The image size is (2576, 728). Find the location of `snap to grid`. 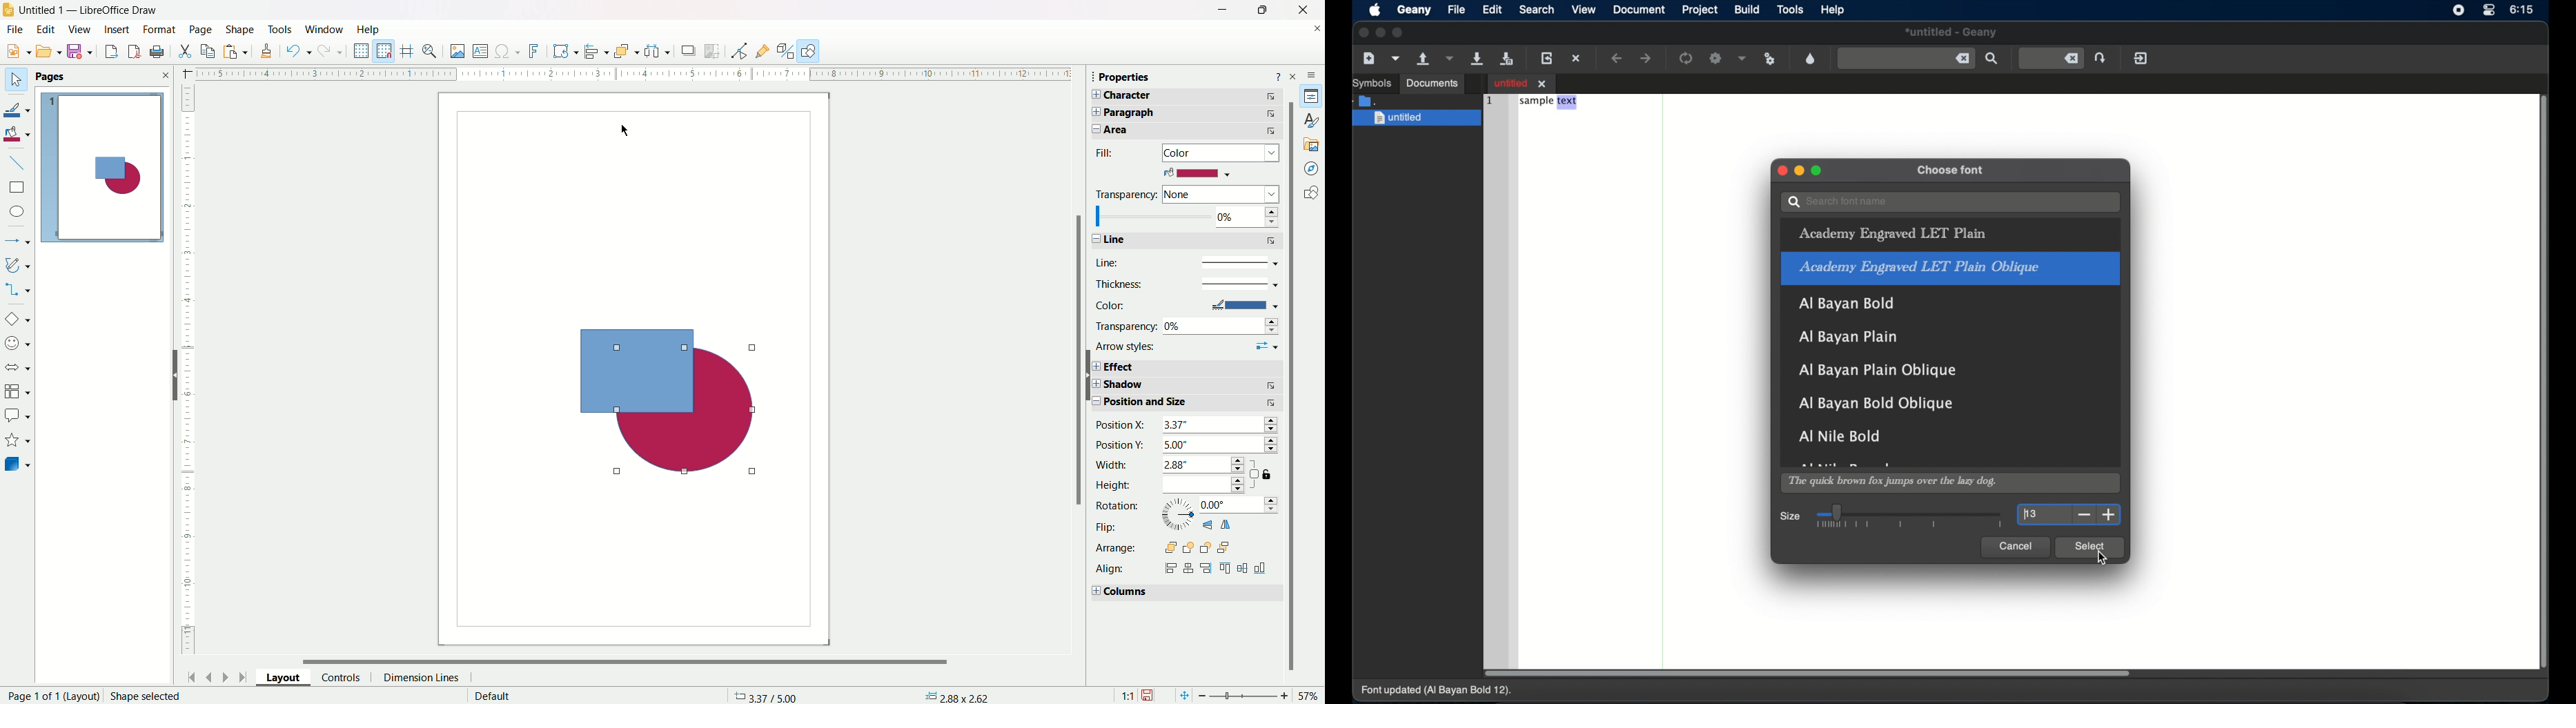

snap to grid is located at coordinates (386, 50).